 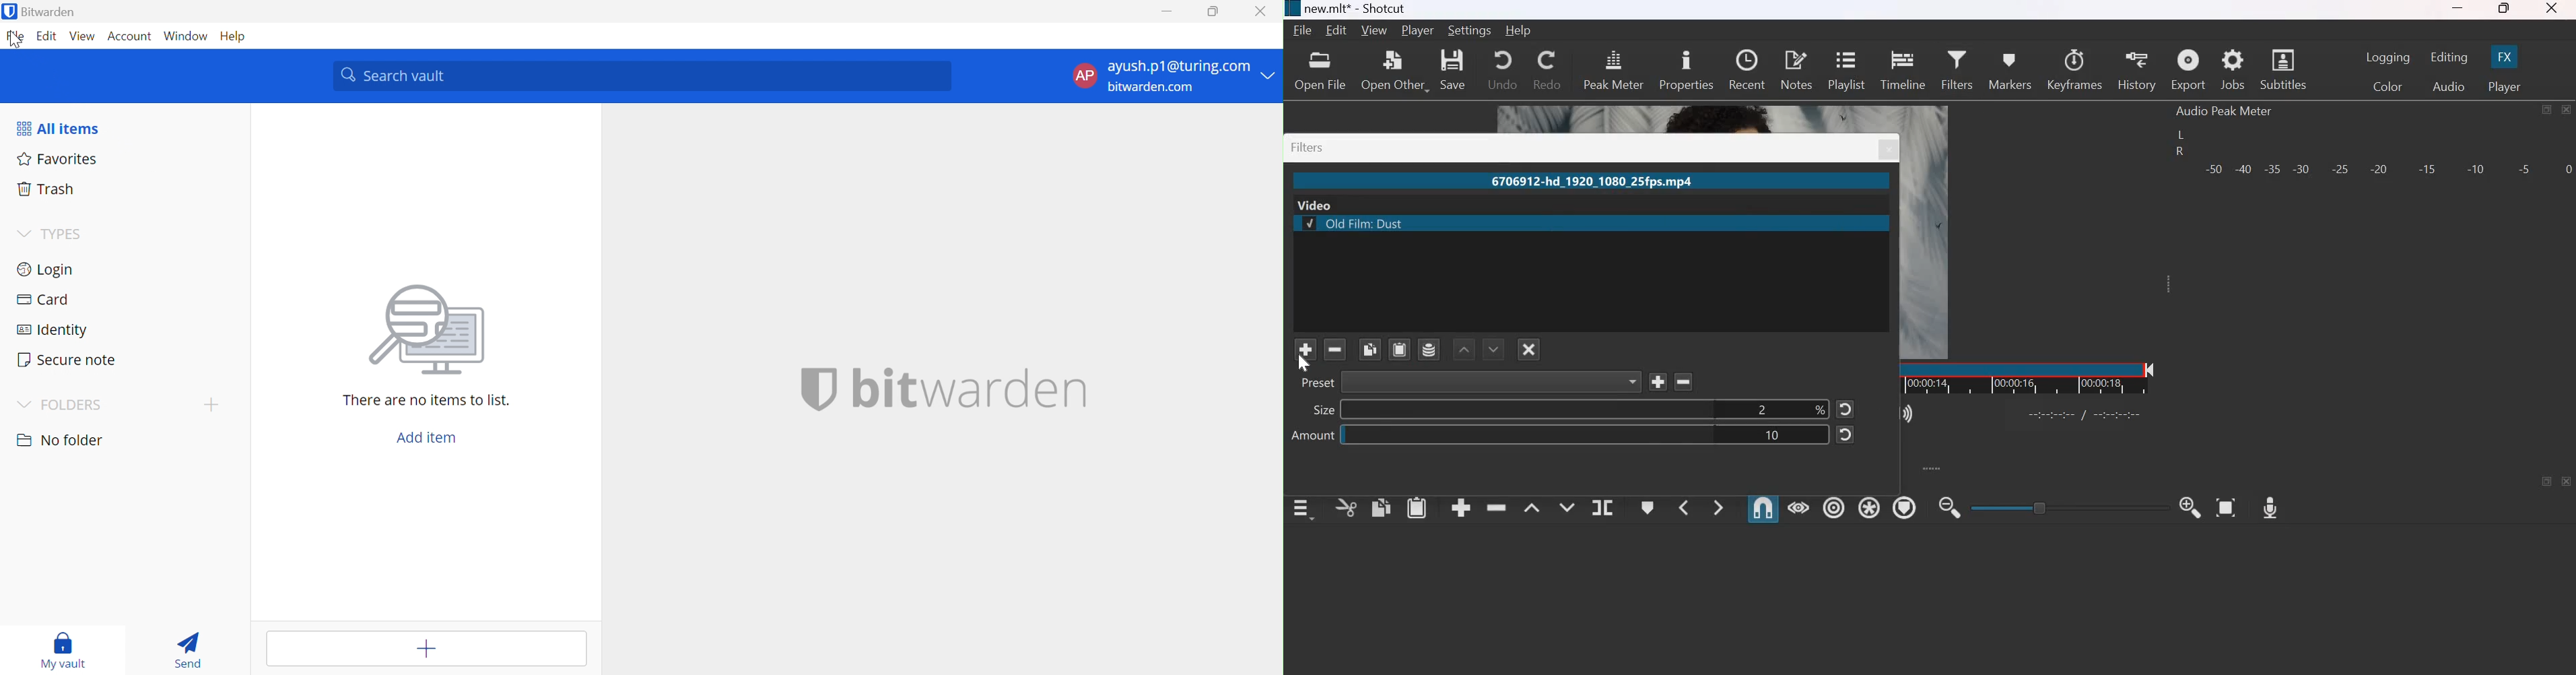 I want to click on Remove filter, so click(x=1683, y=382).